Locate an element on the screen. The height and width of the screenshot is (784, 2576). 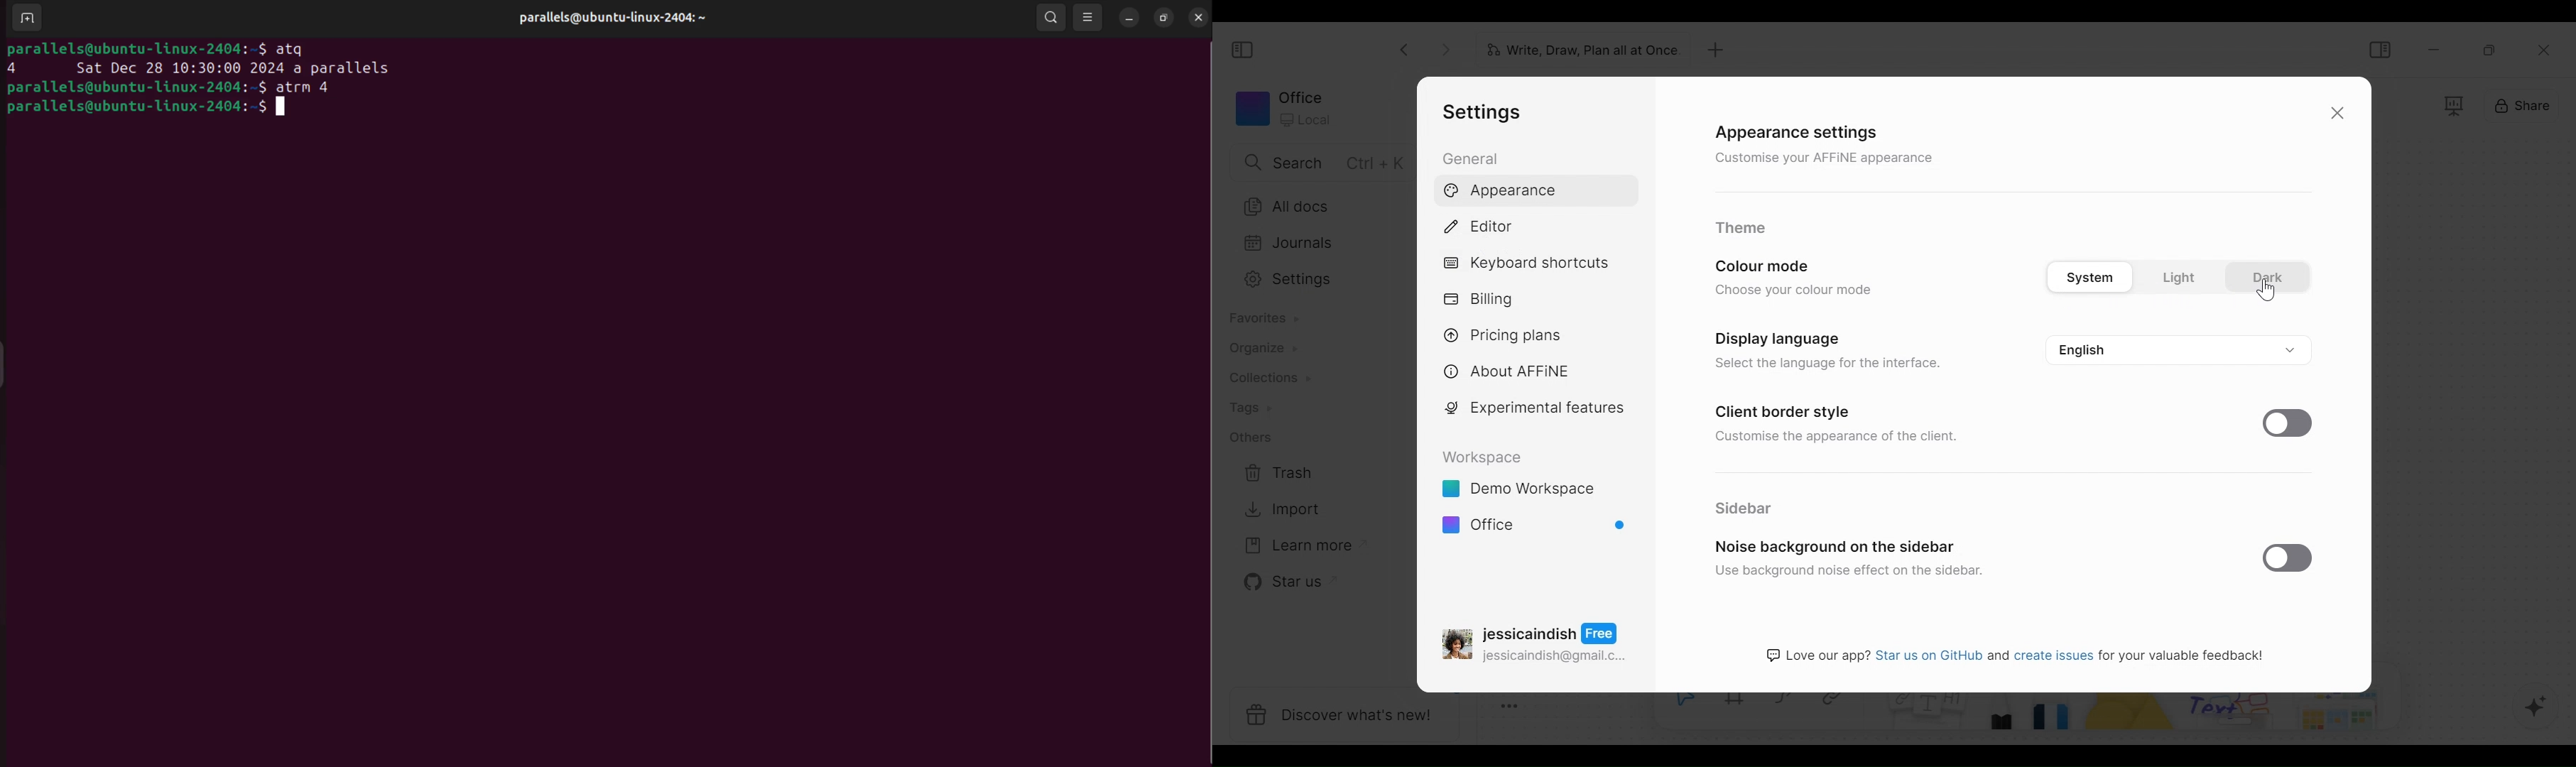
Client border Style is located at coordinates (1836, 424).